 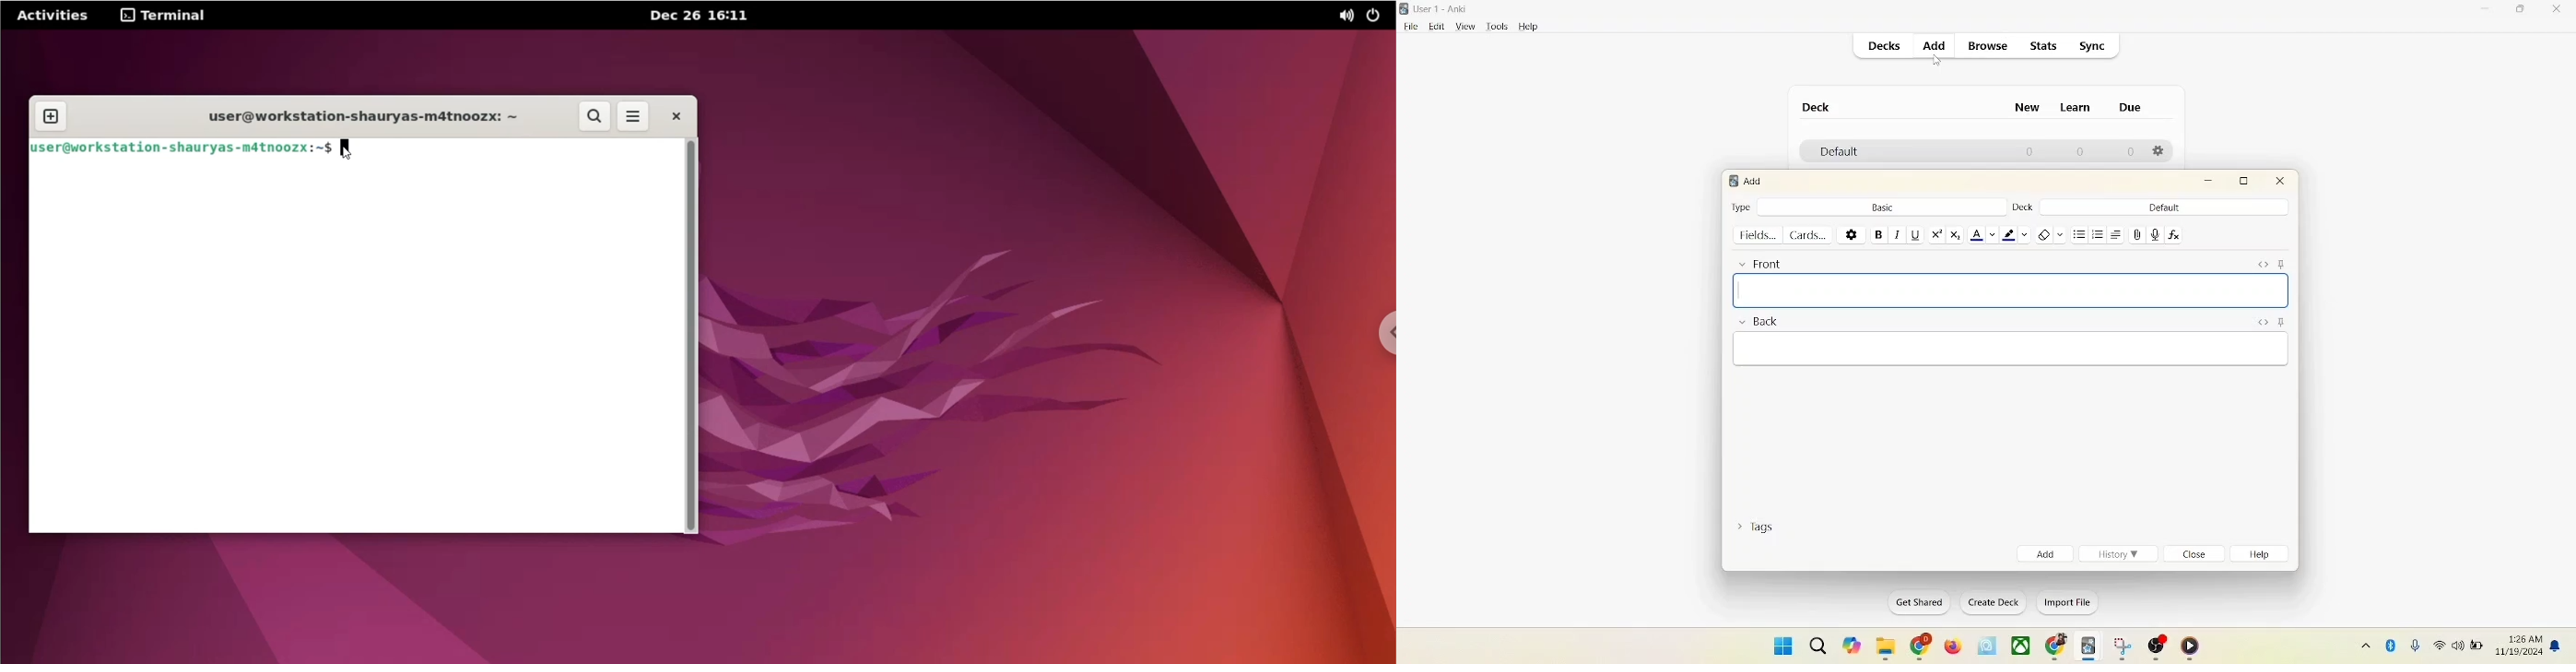 What do you see at coordinates (1776, 645) in the screenshot?
I see `window` at bounding box center [1776, 645].